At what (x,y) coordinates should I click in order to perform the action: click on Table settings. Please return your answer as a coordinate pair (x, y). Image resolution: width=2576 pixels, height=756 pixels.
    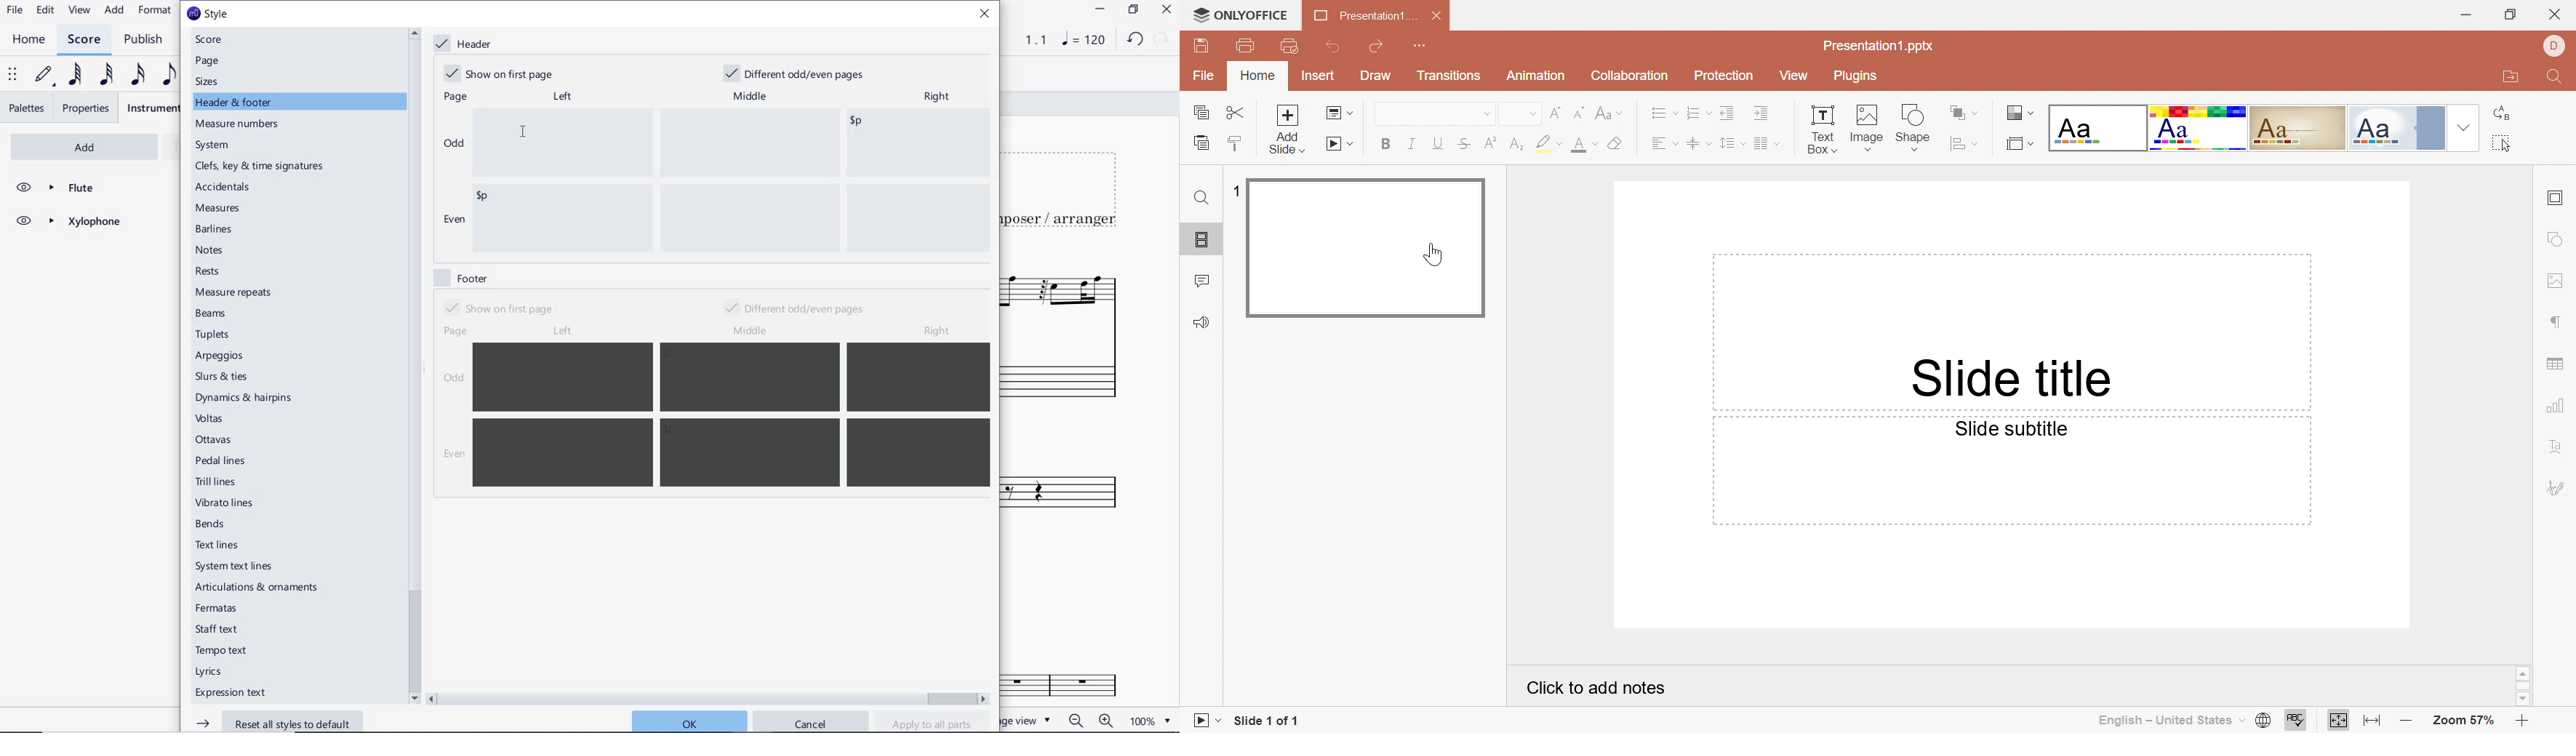
    Looking at the image, I should click on (2559, 364).